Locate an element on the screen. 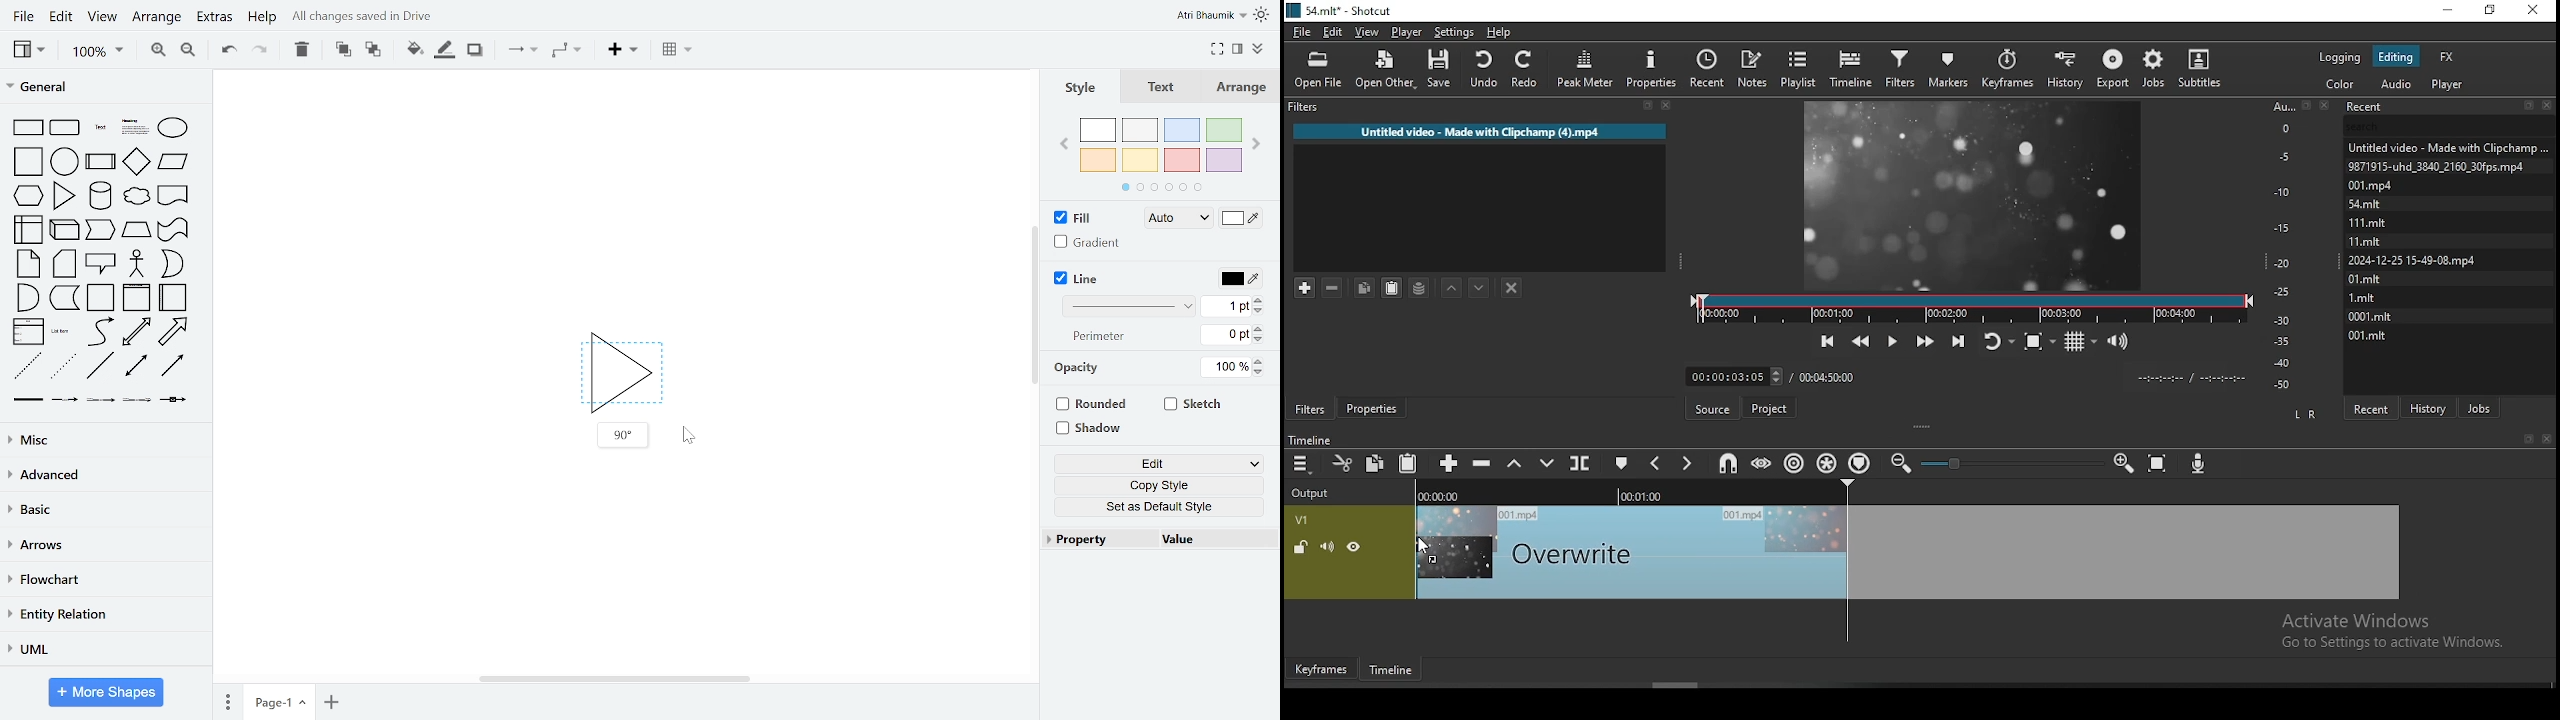 This screenshot has width=2576, height=728. play/pause is located at coordinates (1893, 339).